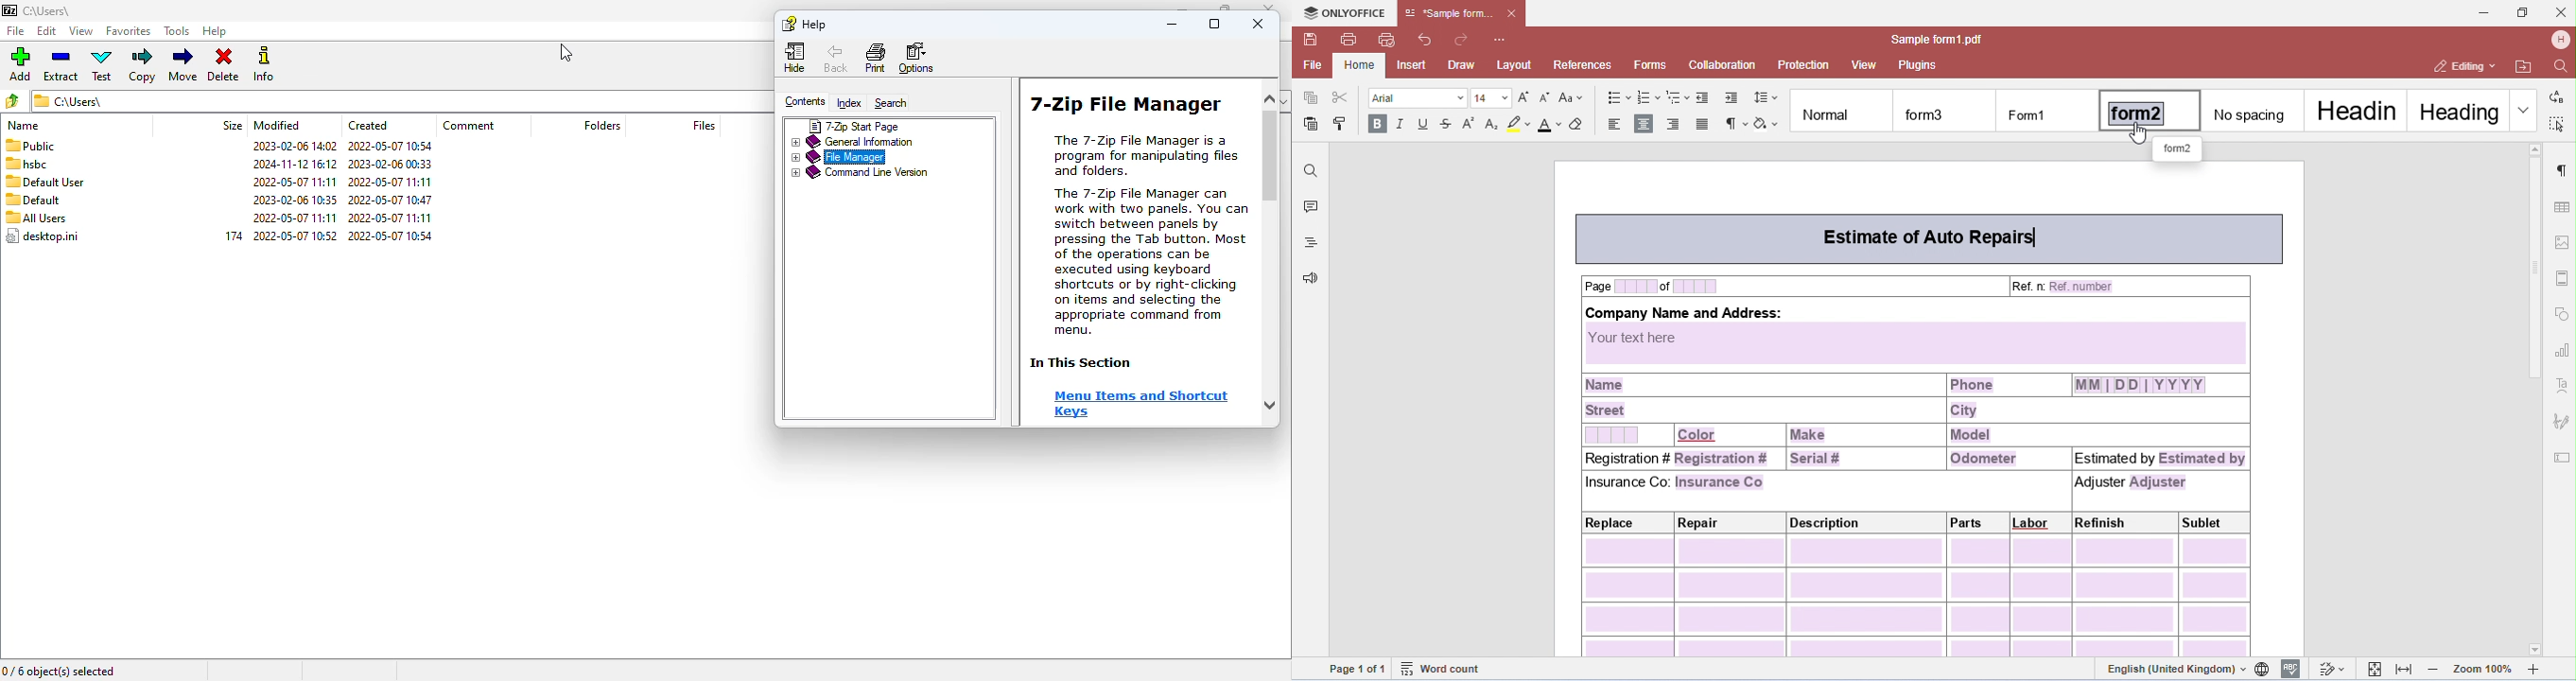 The image size is (2576, 700). Describe the element at coordinates (891, 104) in the screenshot. I see `search` at that location.